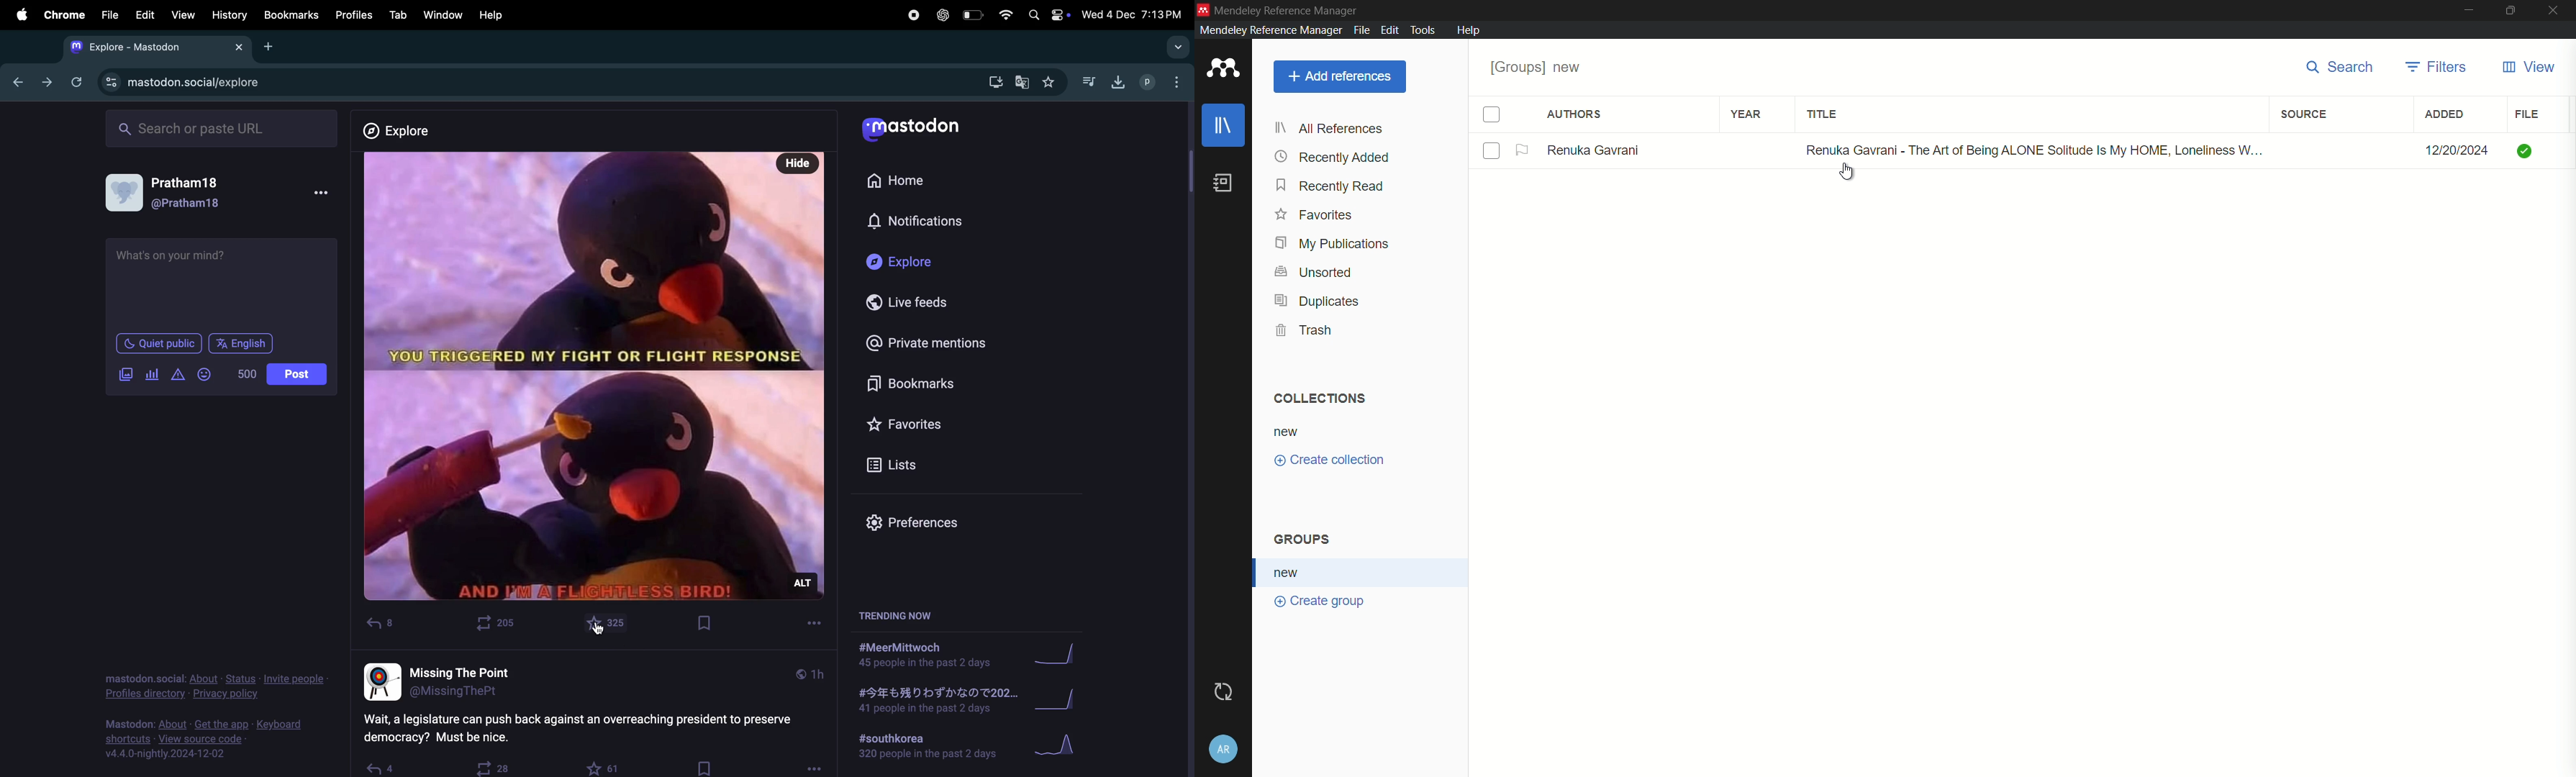 Image resolution: width=2576 pixels, height=784 pixels. Describe the element at coordinates (1224, 691) in the screenshot. I see `sync` at that location.